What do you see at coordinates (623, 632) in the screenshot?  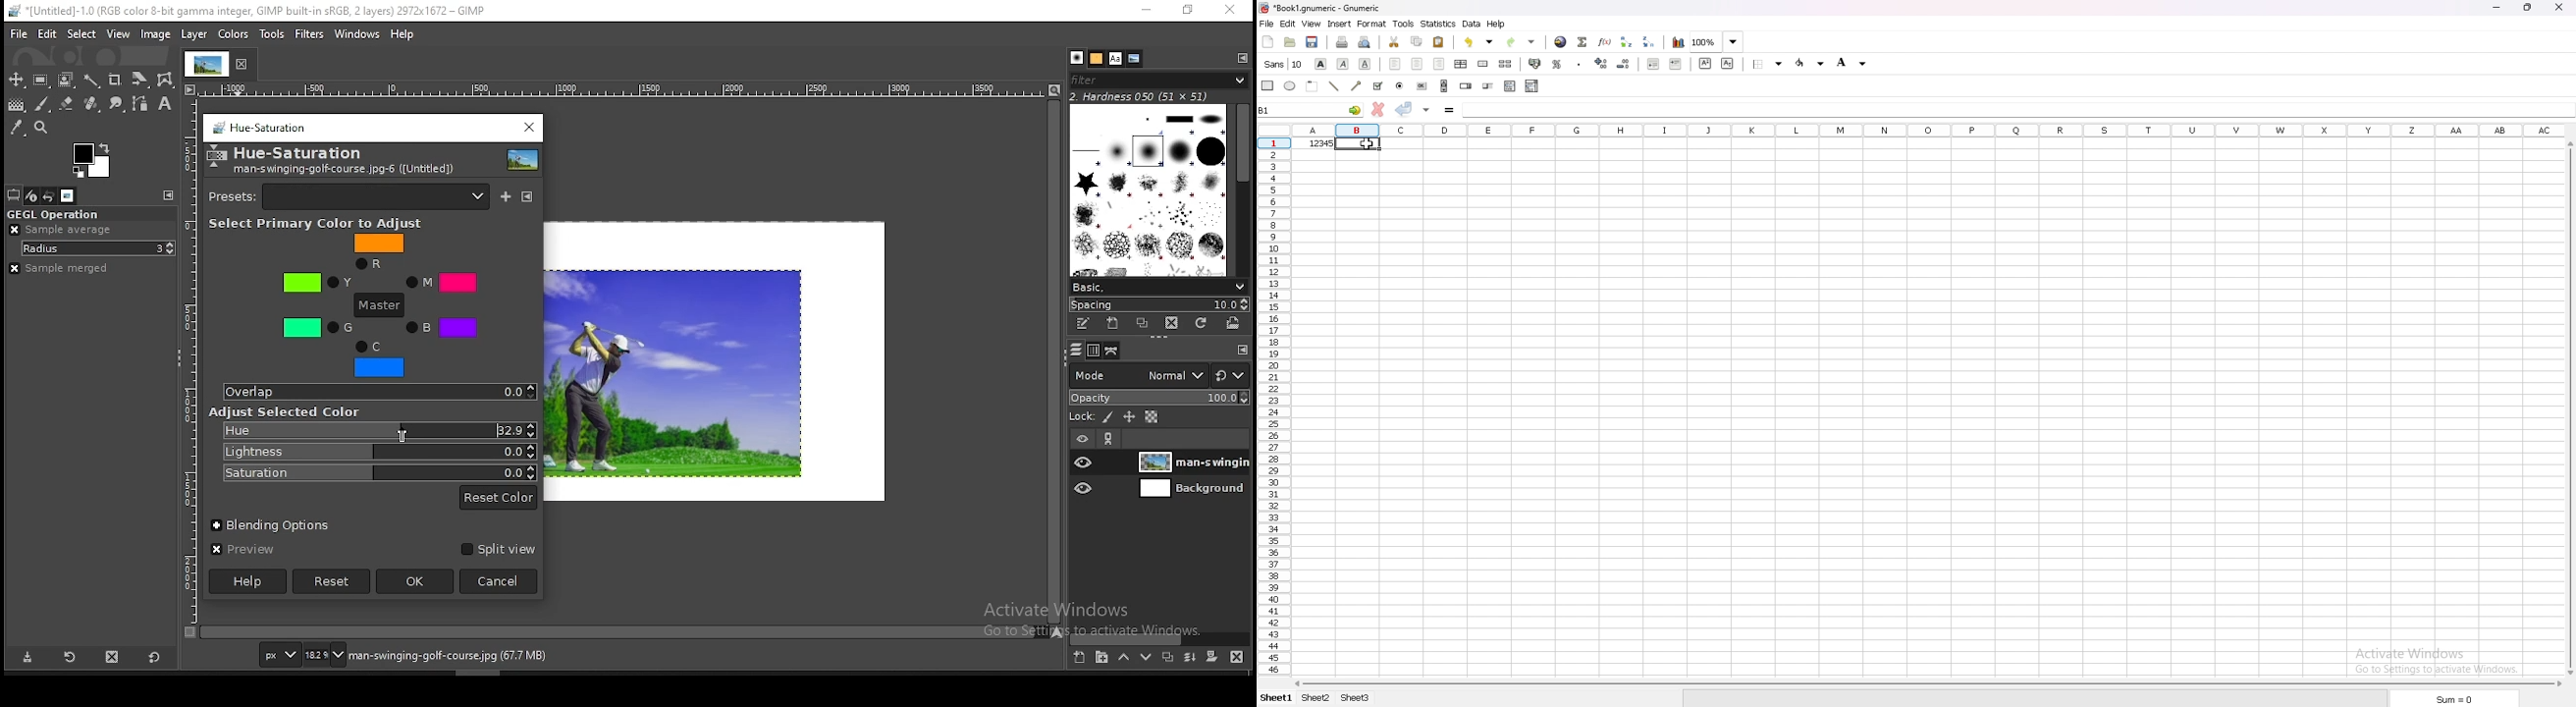 I see `scroll bar` at bounding box center [623, 632].